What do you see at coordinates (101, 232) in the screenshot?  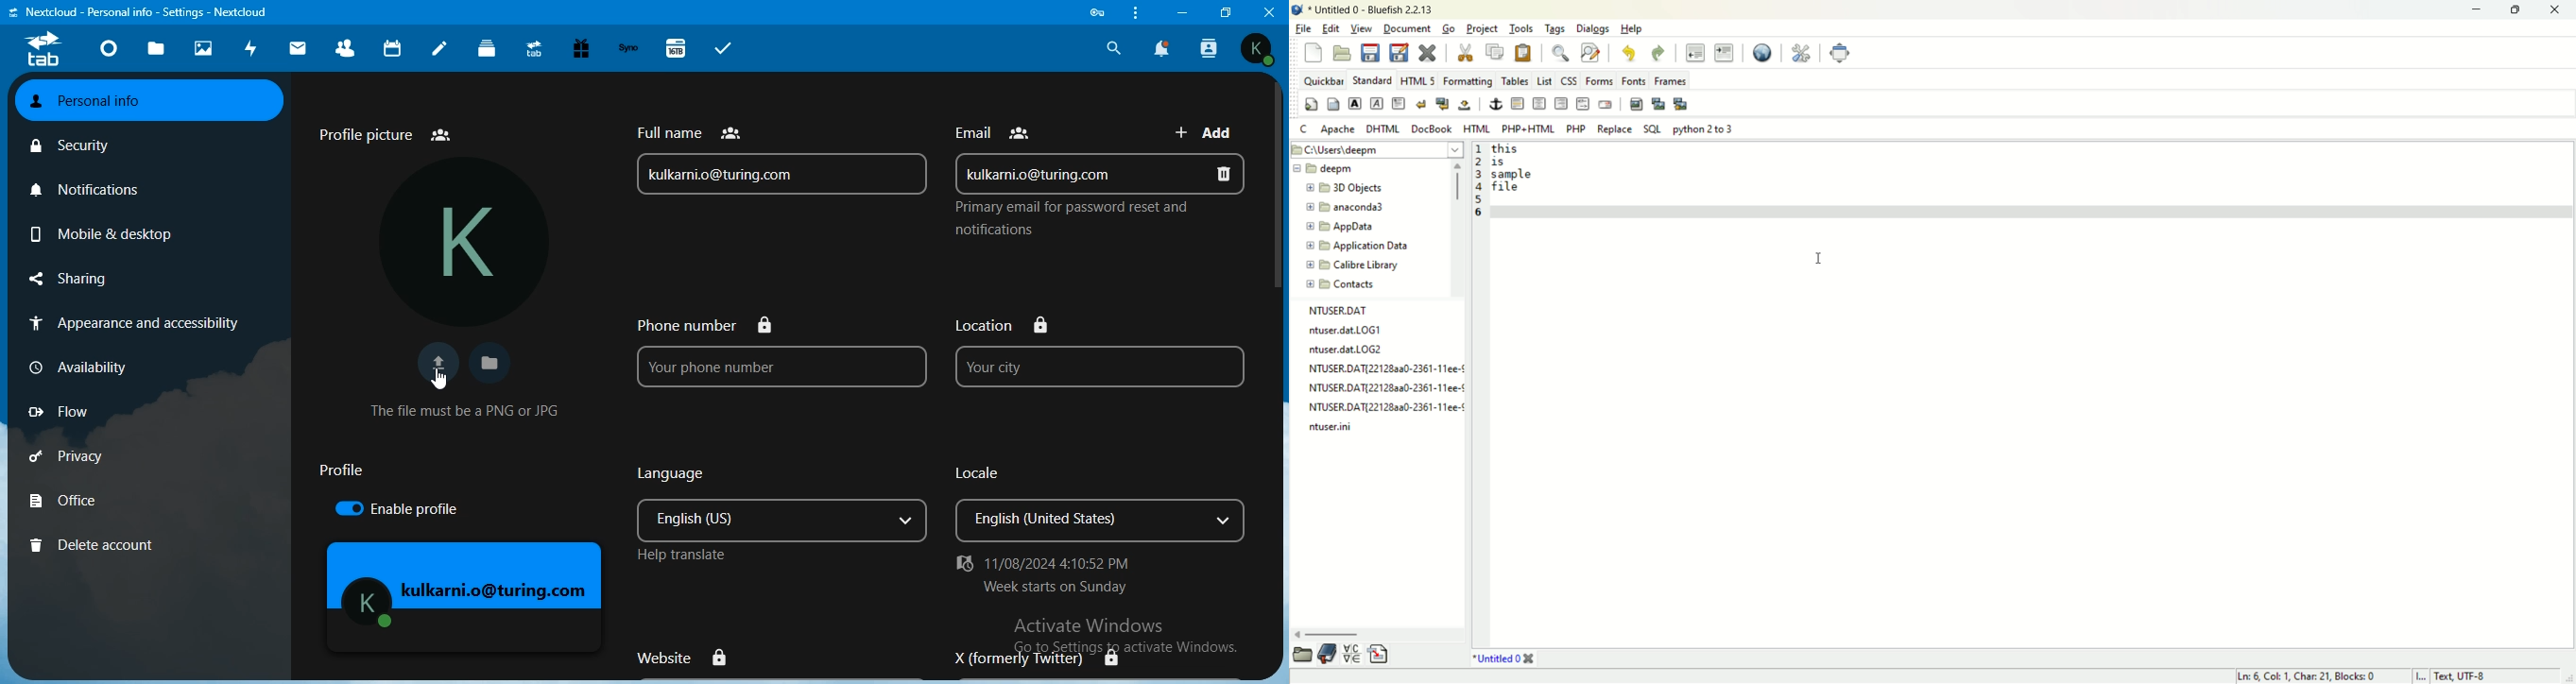 I see `mobile & desktop` at bounding box center [101, 232].